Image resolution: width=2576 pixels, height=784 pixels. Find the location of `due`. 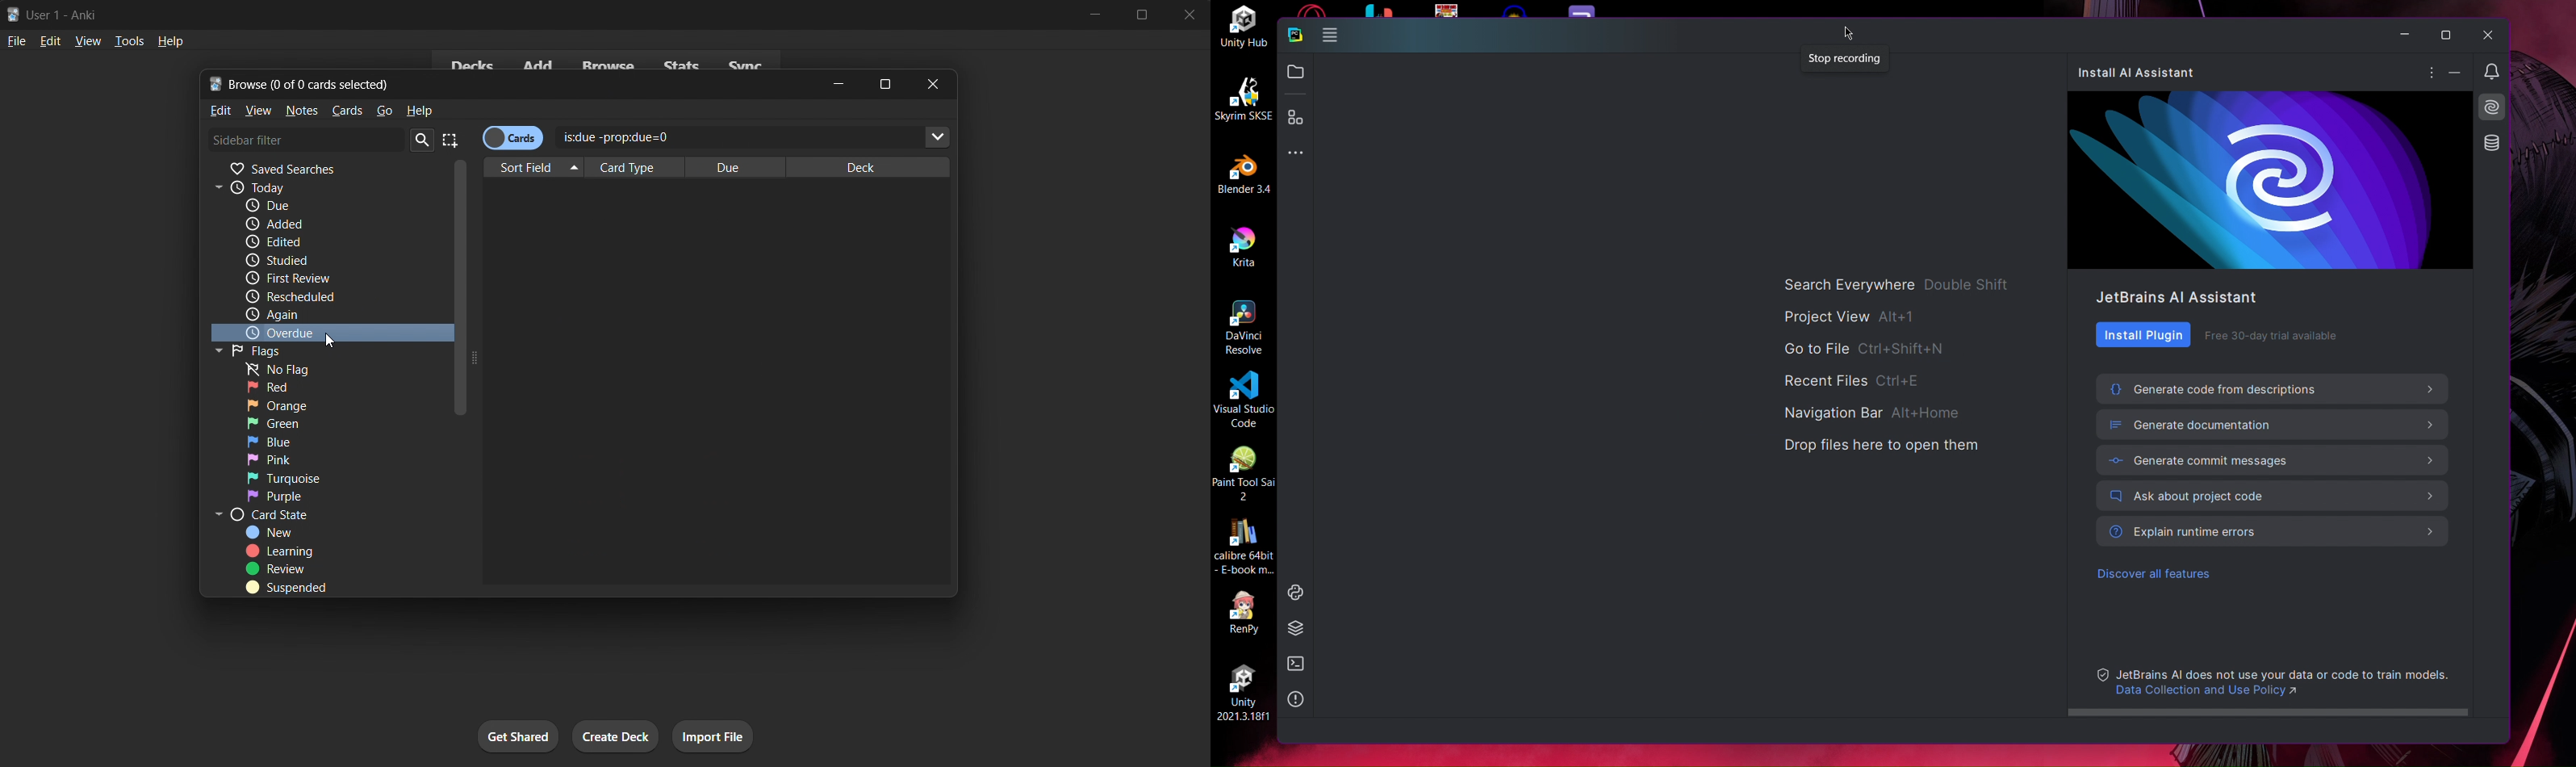

due is located at coordinates (322, 205).